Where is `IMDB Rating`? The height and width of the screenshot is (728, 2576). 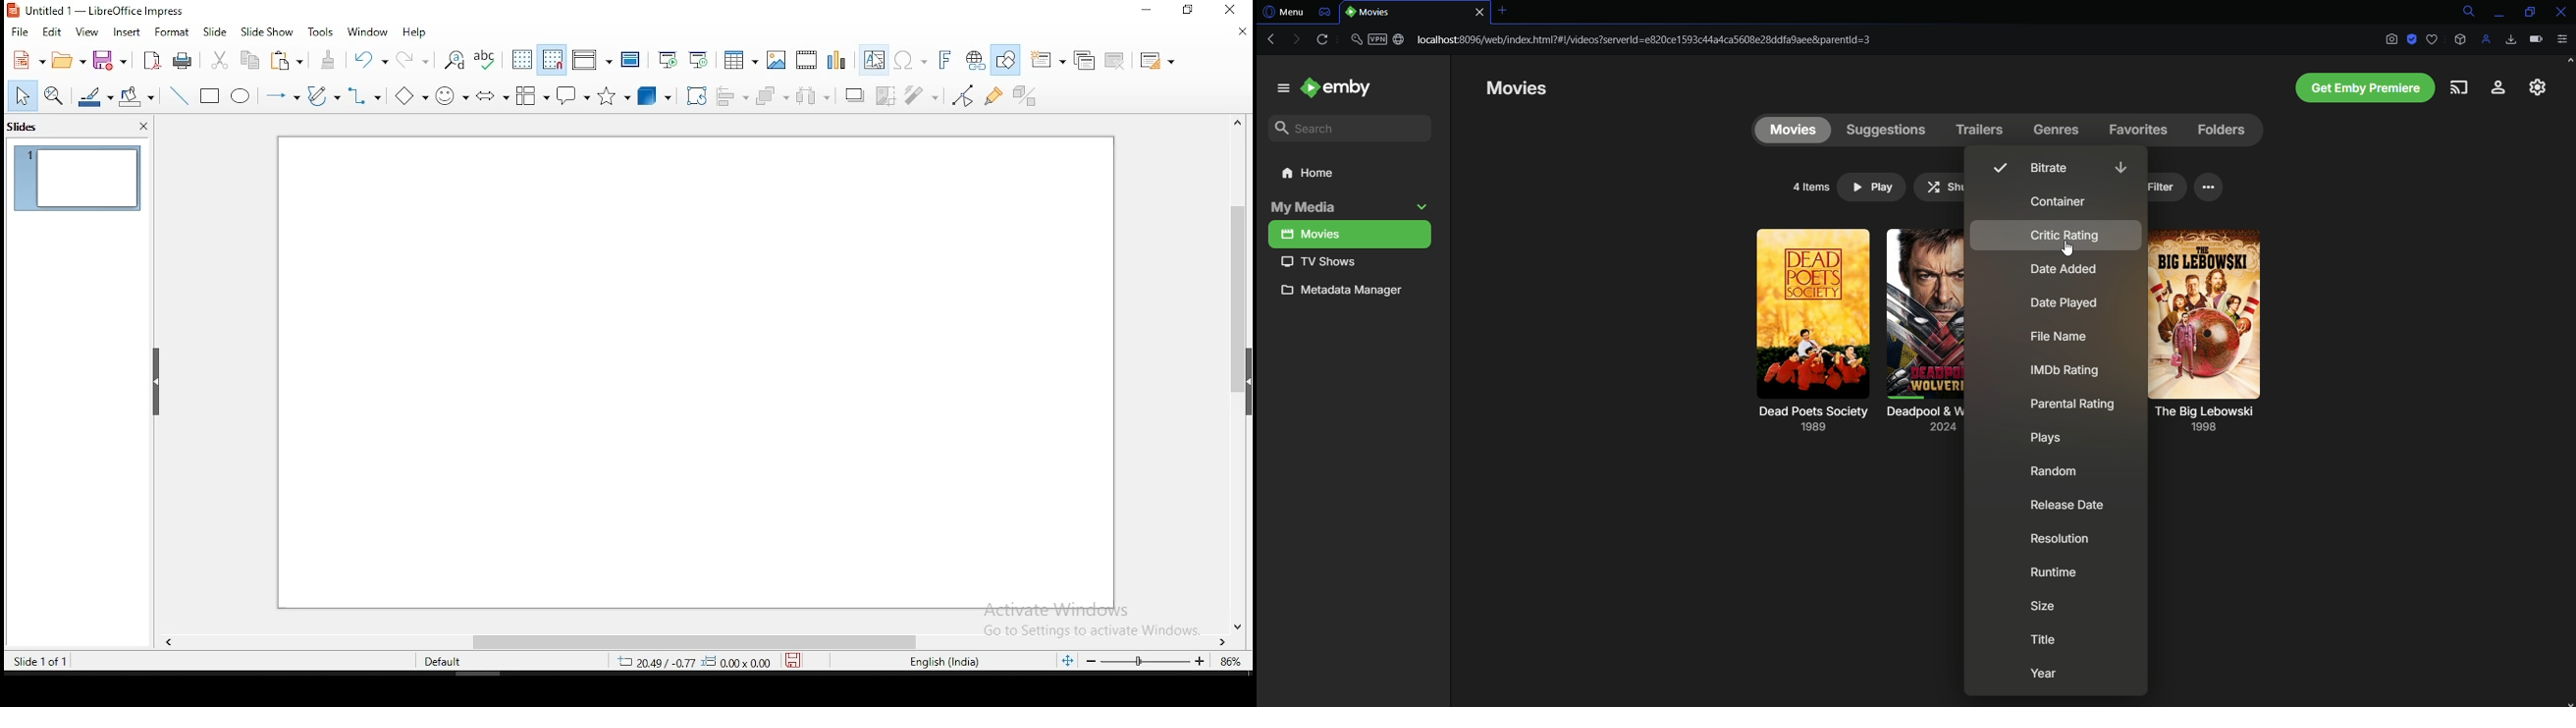
IMDB Rating is located at coordinates (2065, 373).